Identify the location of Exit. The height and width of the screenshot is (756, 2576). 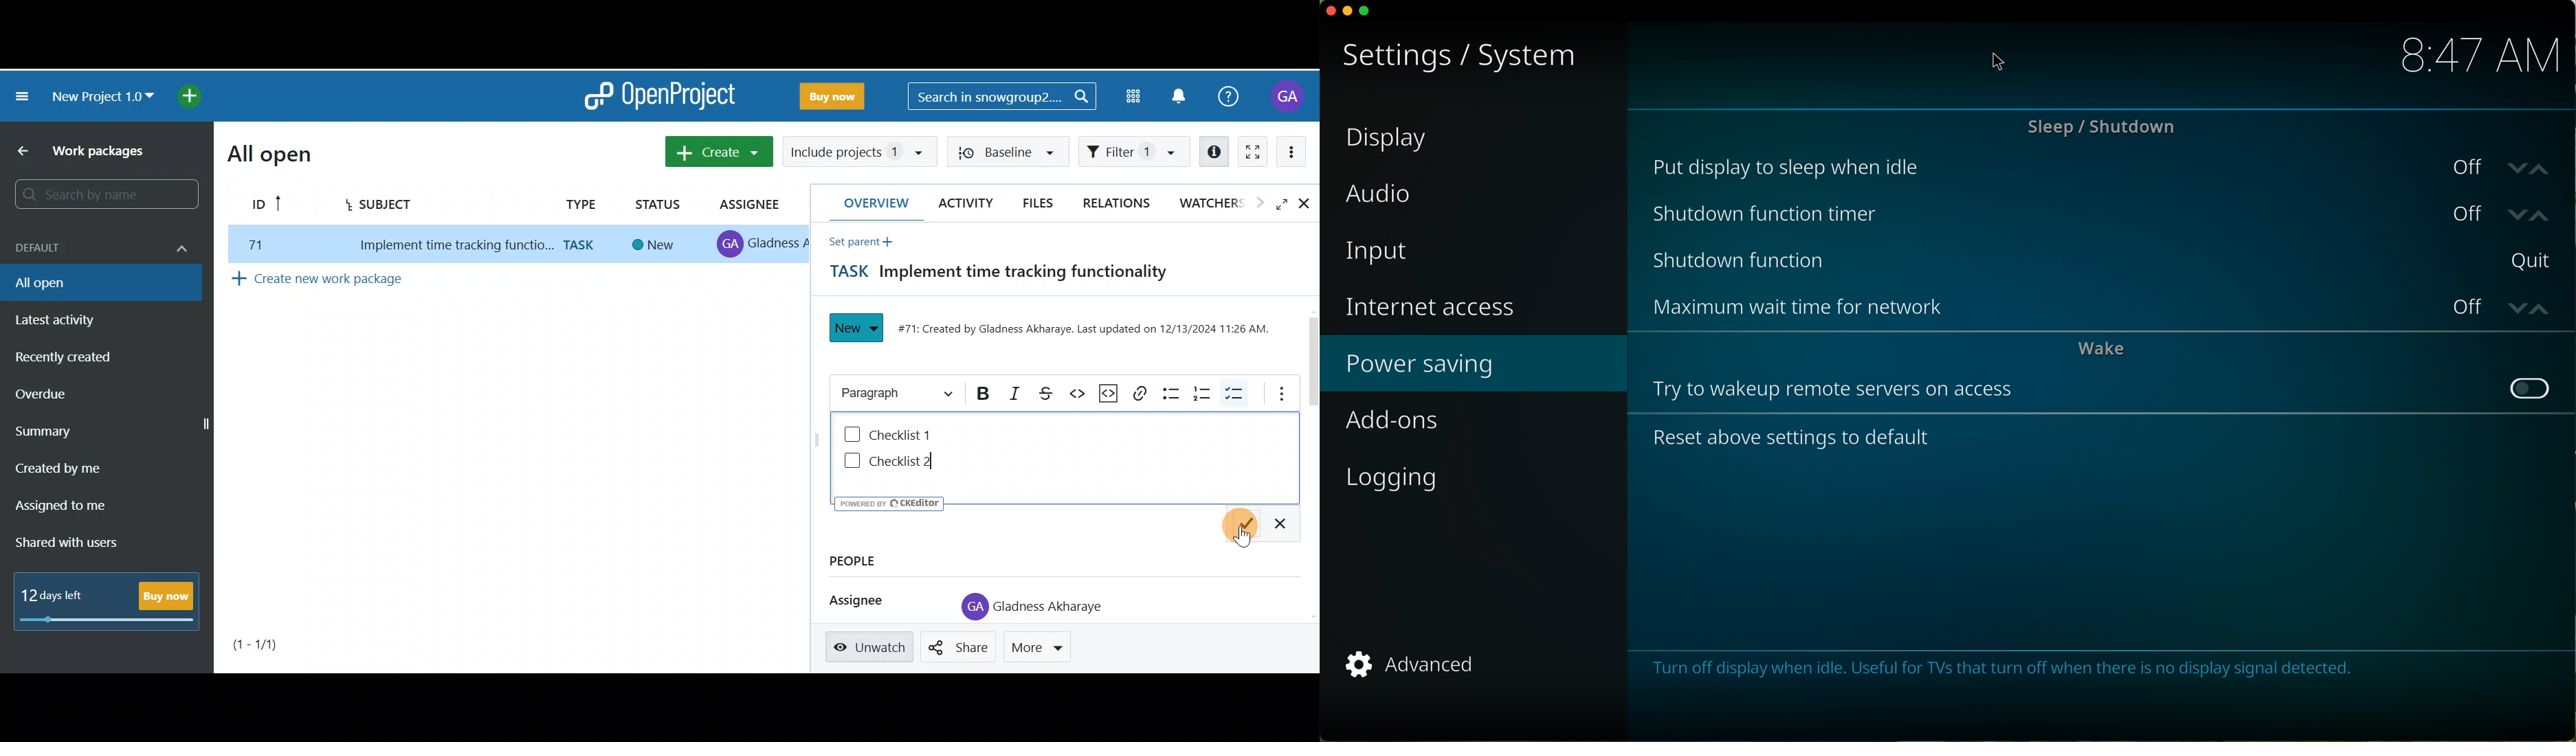
(1287, 525).